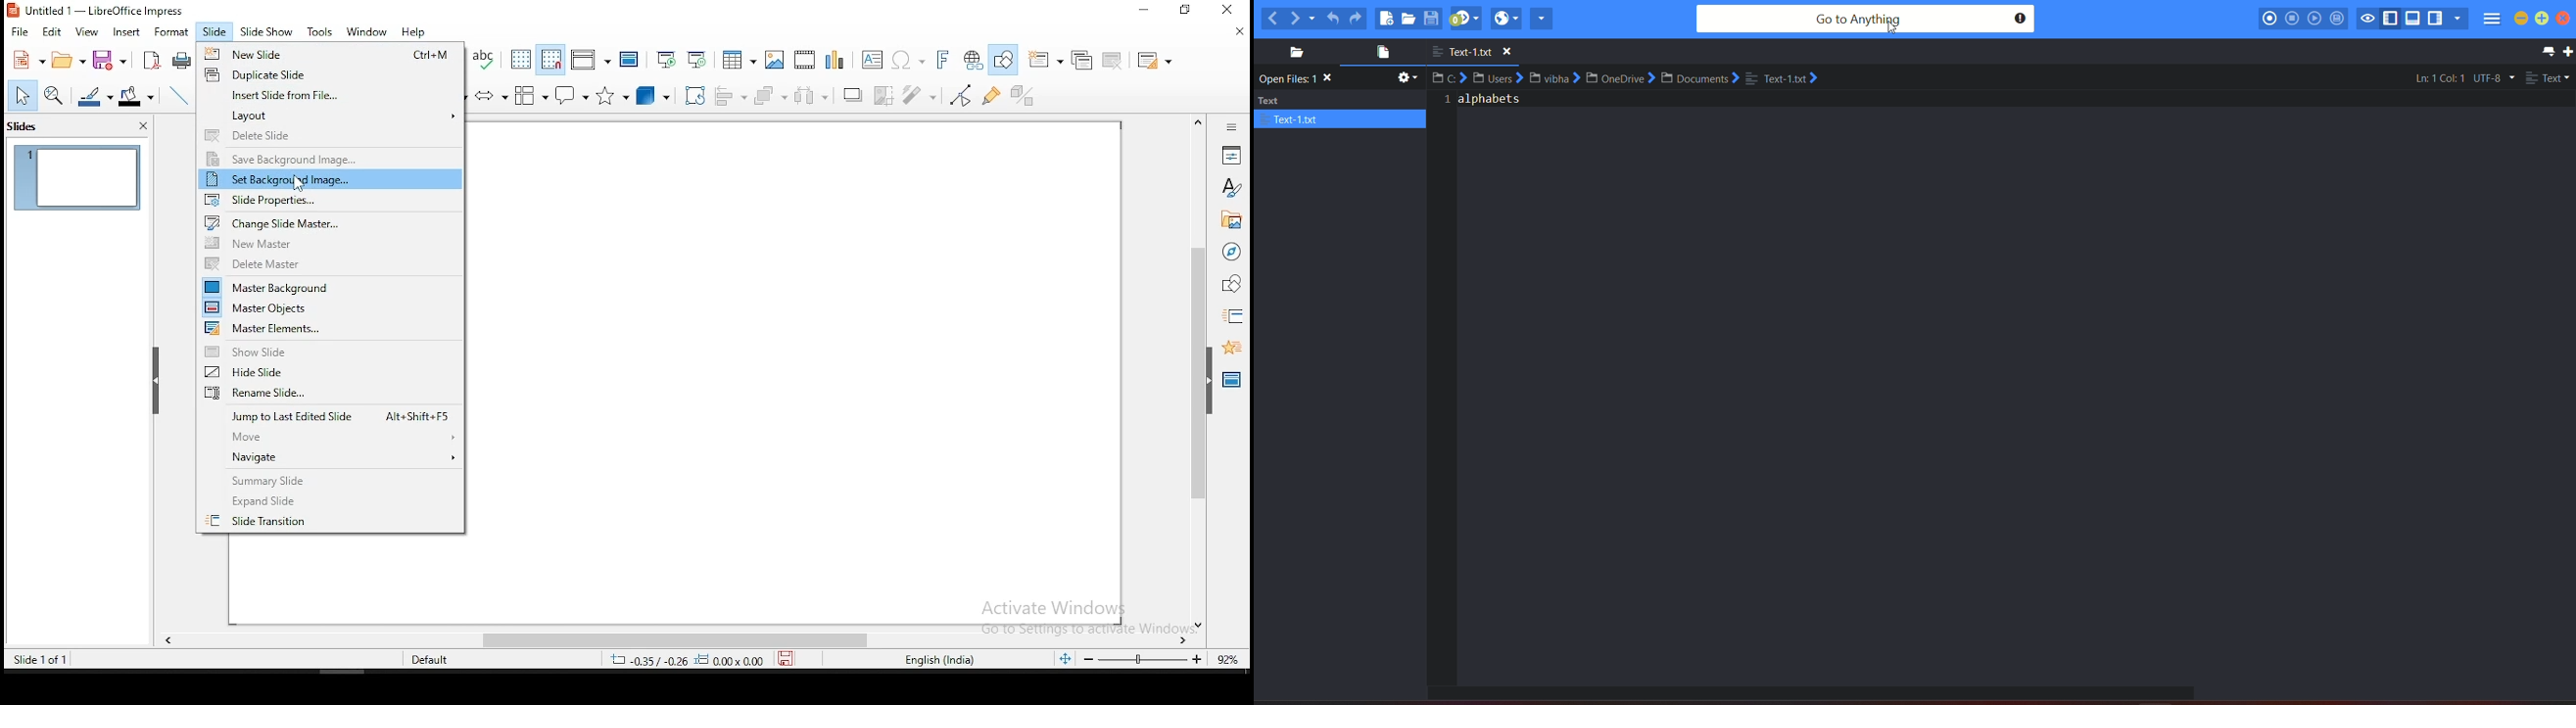 This screenshot has height=728, width=2576. What do you see at coordinates (179, 92) in the screenshot?
I see `line` at bounding box center [179, 92].